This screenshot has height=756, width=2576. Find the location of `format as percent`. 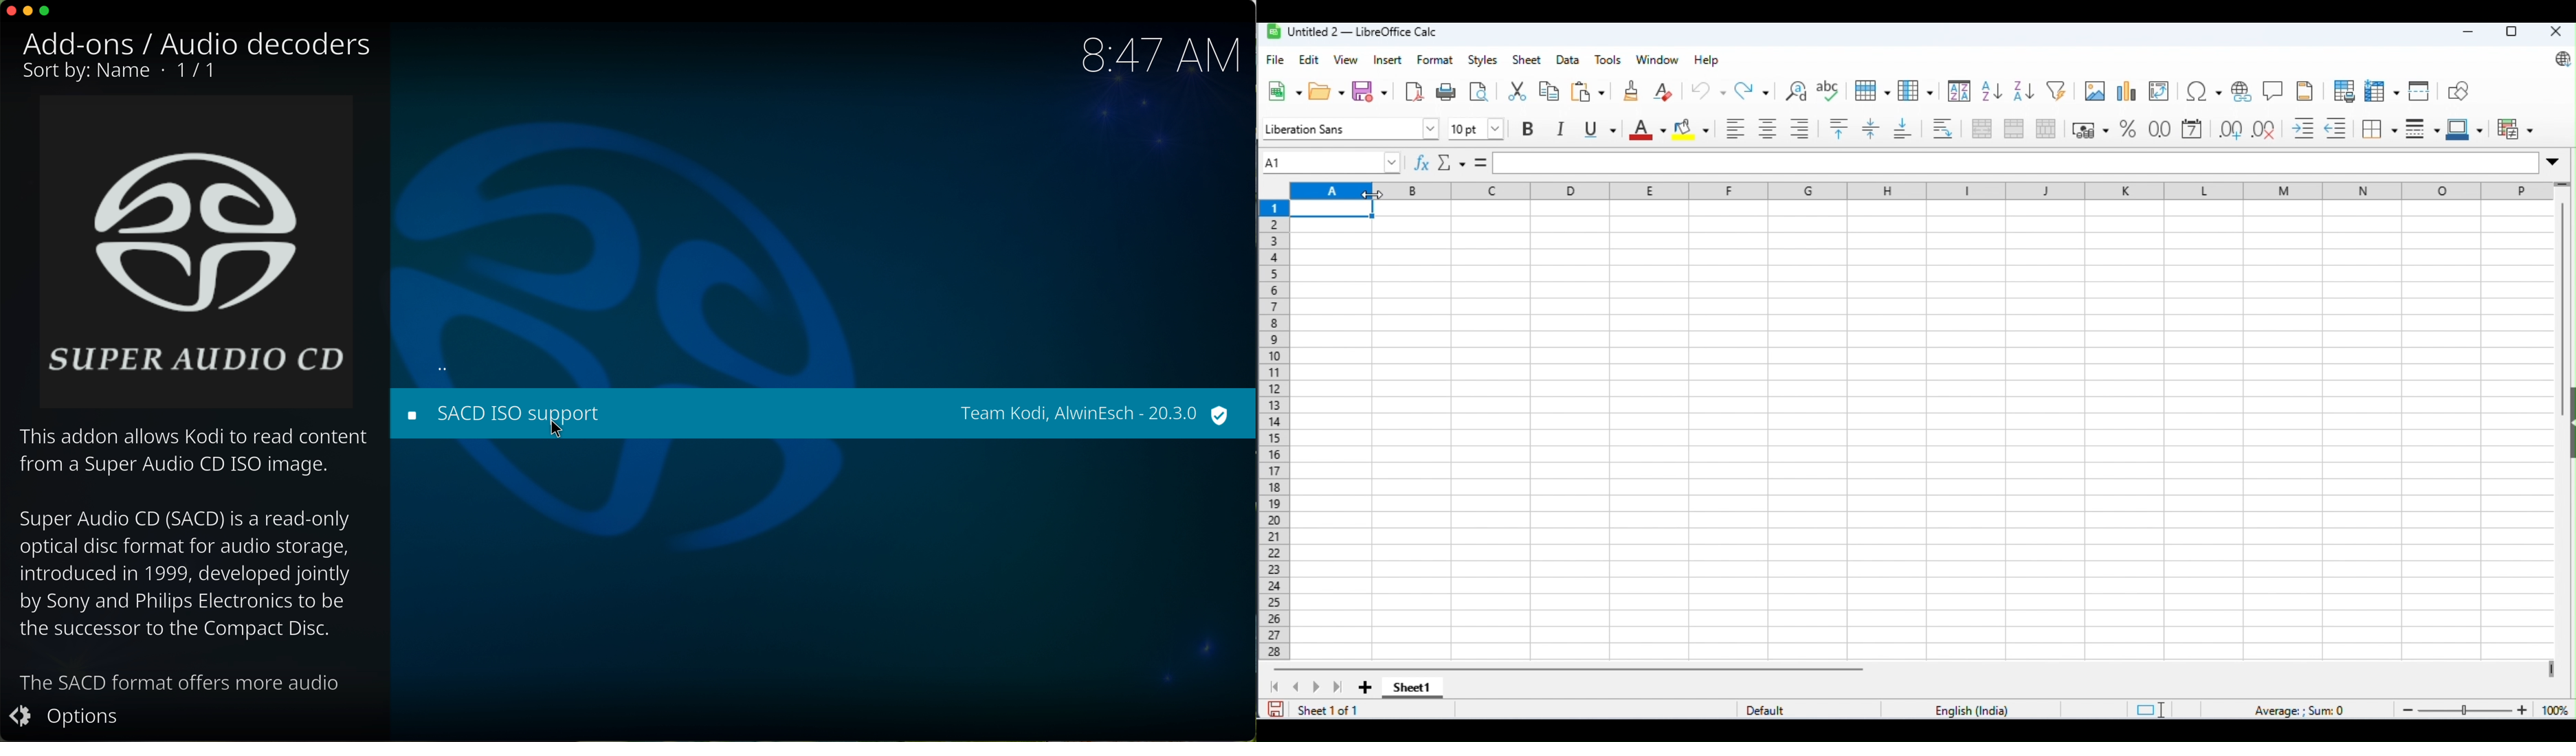

format as percent is located at coordinates (2089, 129).